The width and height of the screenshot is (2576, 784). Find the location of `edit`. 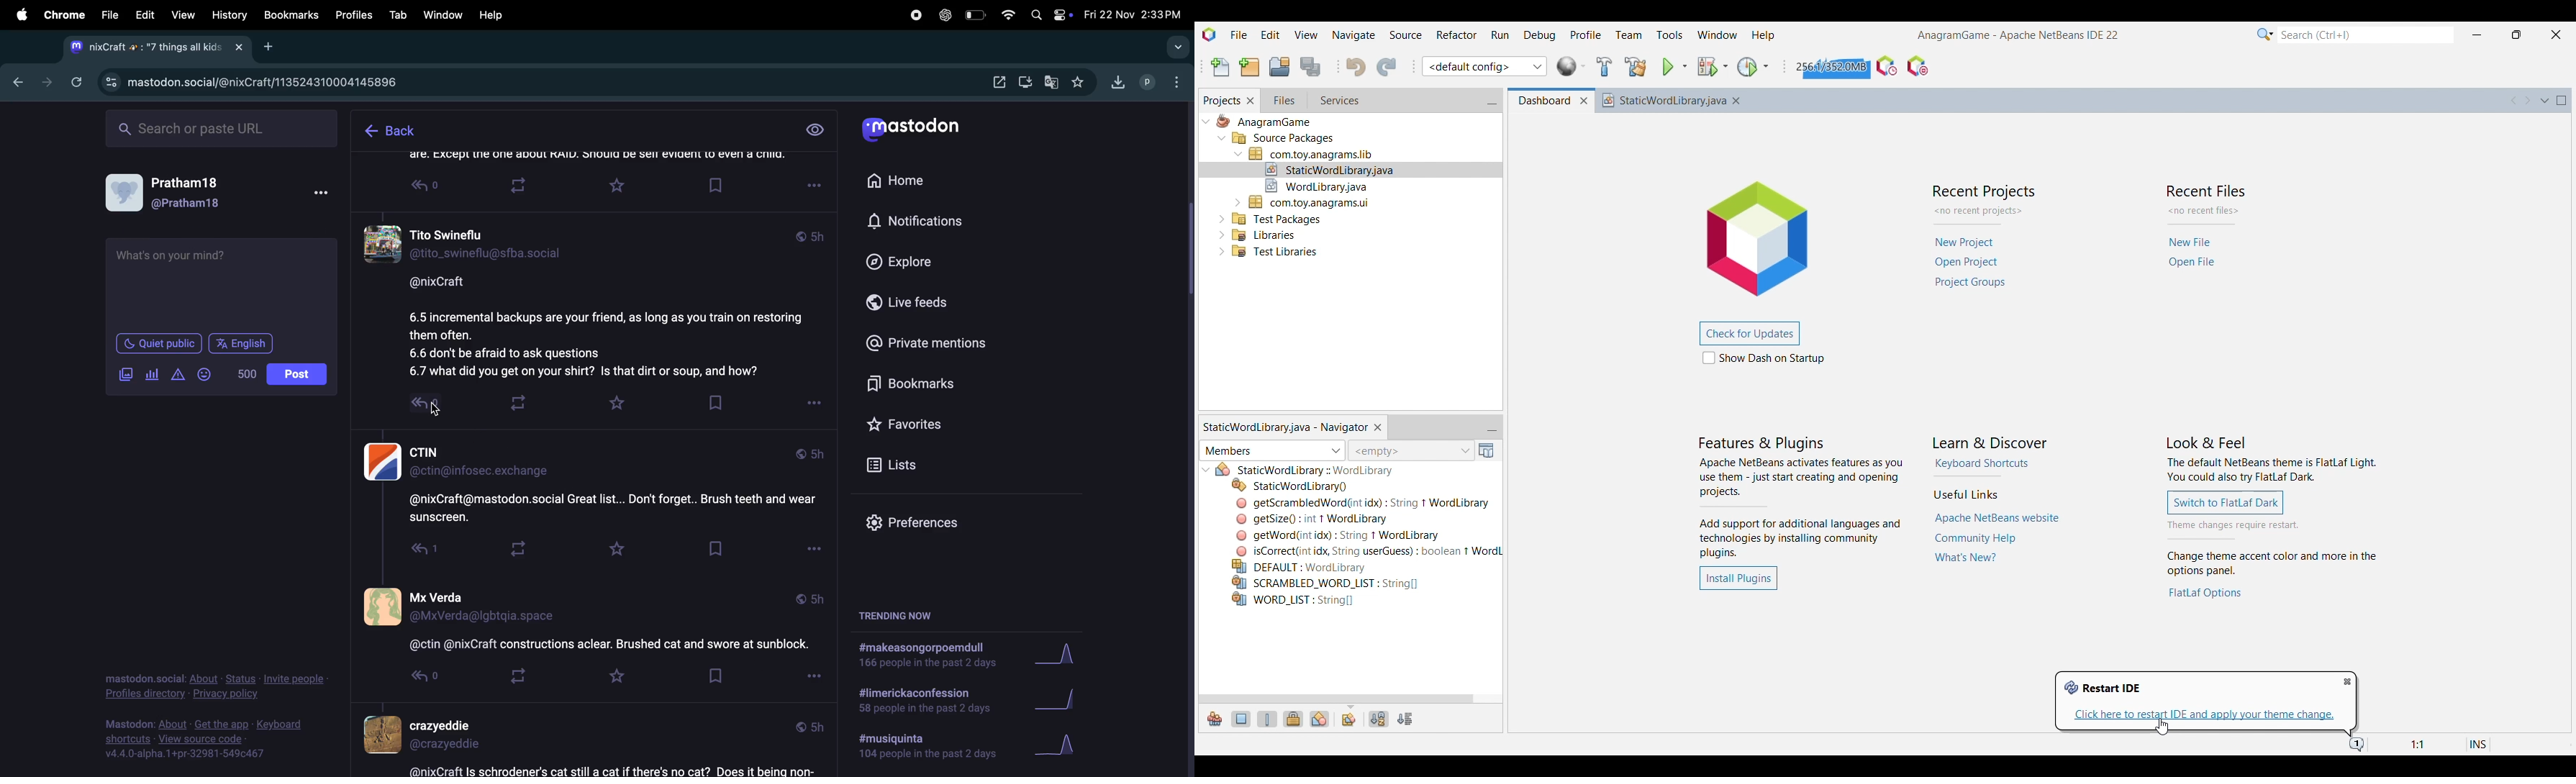

edit is located at coordinates (144, 15).